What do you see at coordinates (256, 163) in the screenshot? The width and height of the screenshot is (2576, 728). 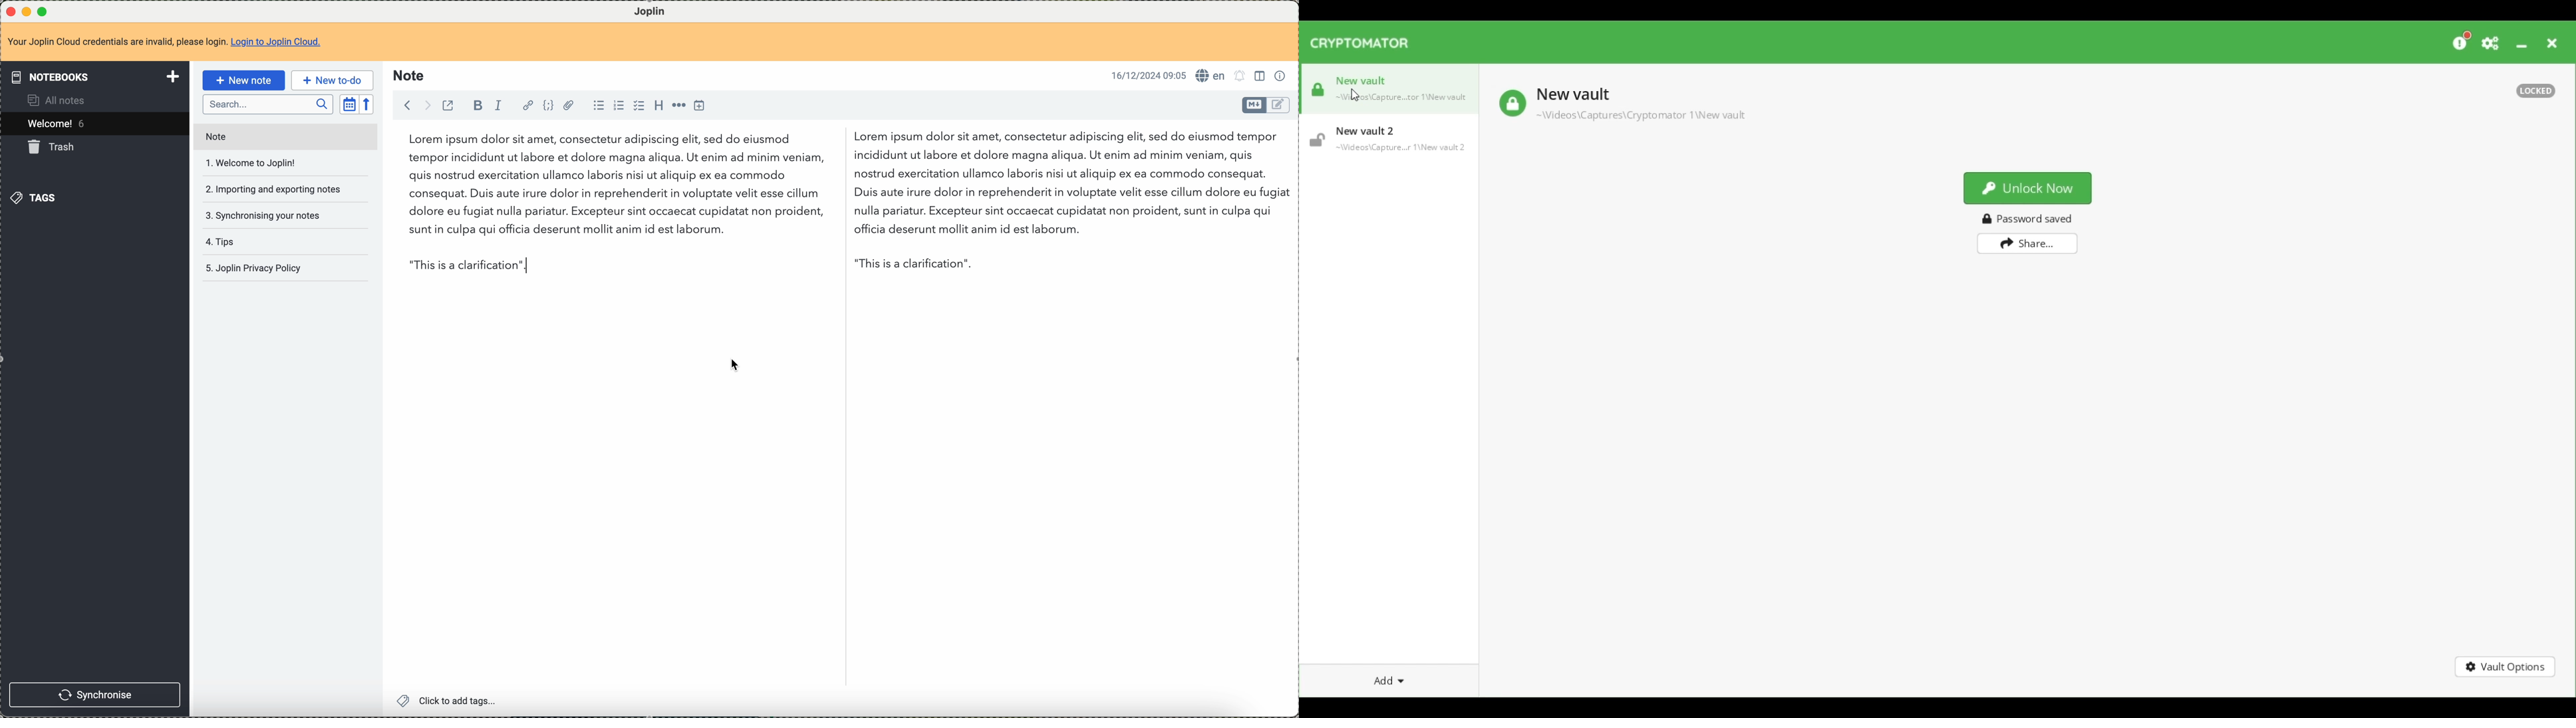 I see `welcome to joplin` at bounding box center [256, 163].